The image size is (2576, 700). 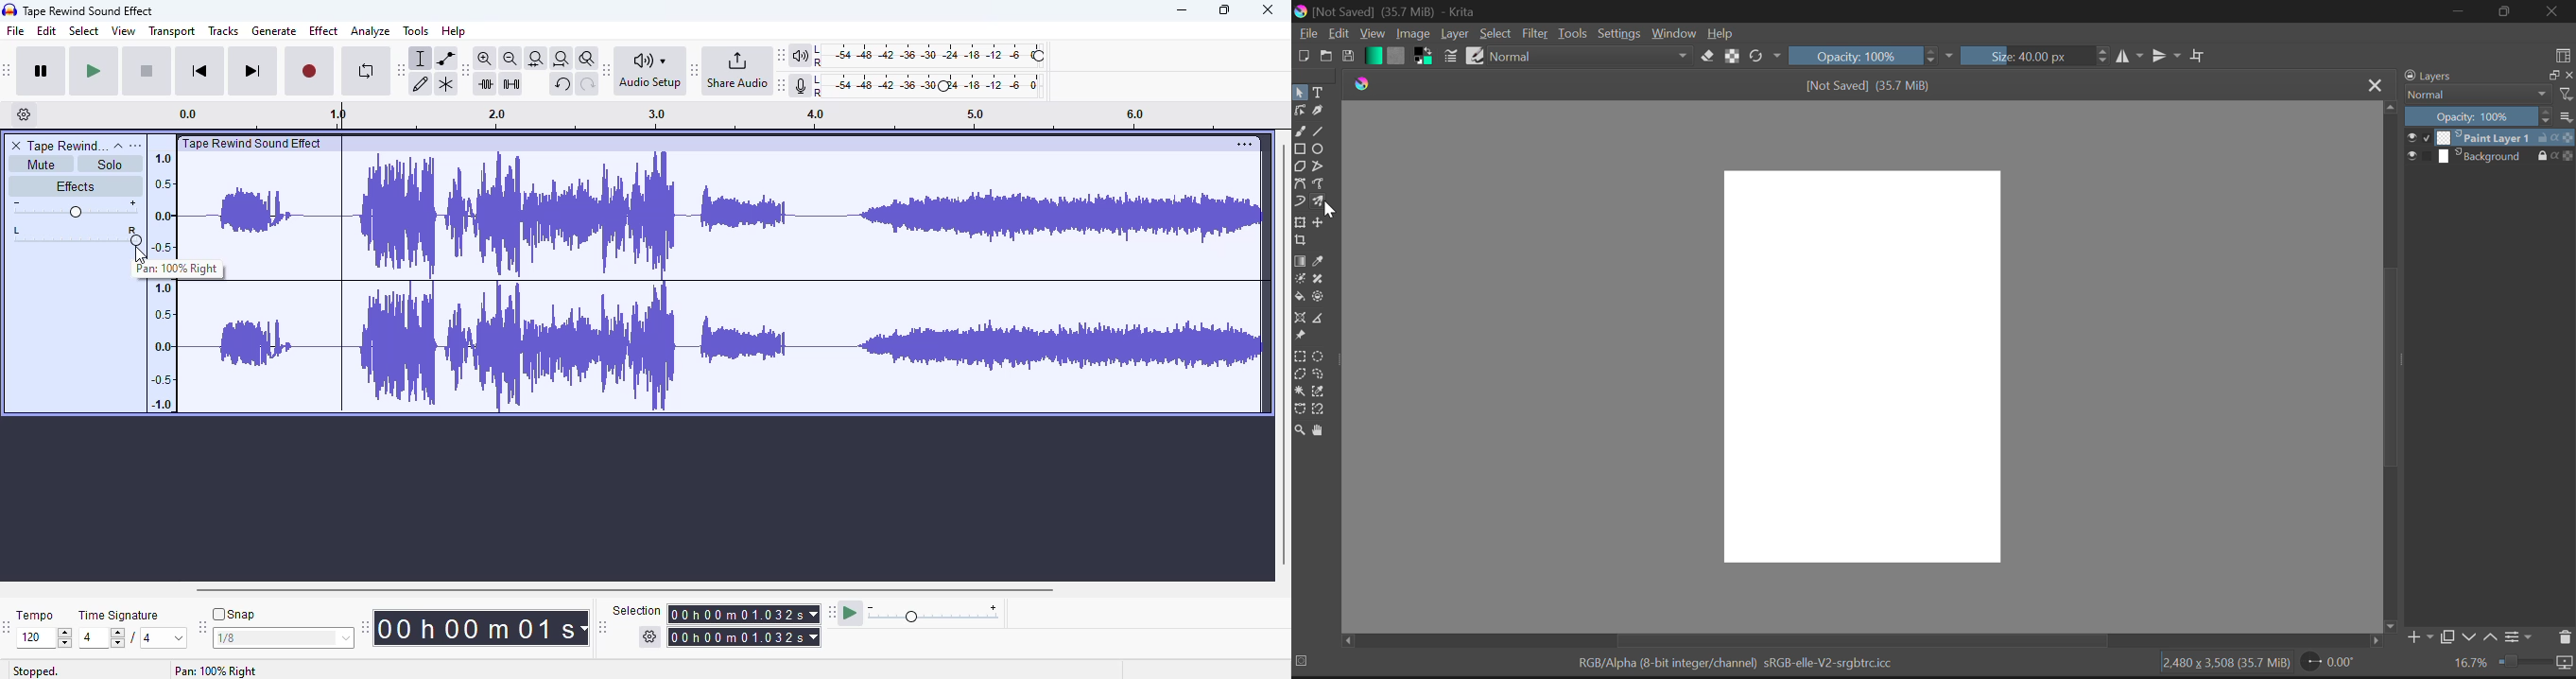 What do you see at coordinates (782, 85) in the screenshot?
I see `audacity recording meter toolbar` at bounding box center [782, 85].